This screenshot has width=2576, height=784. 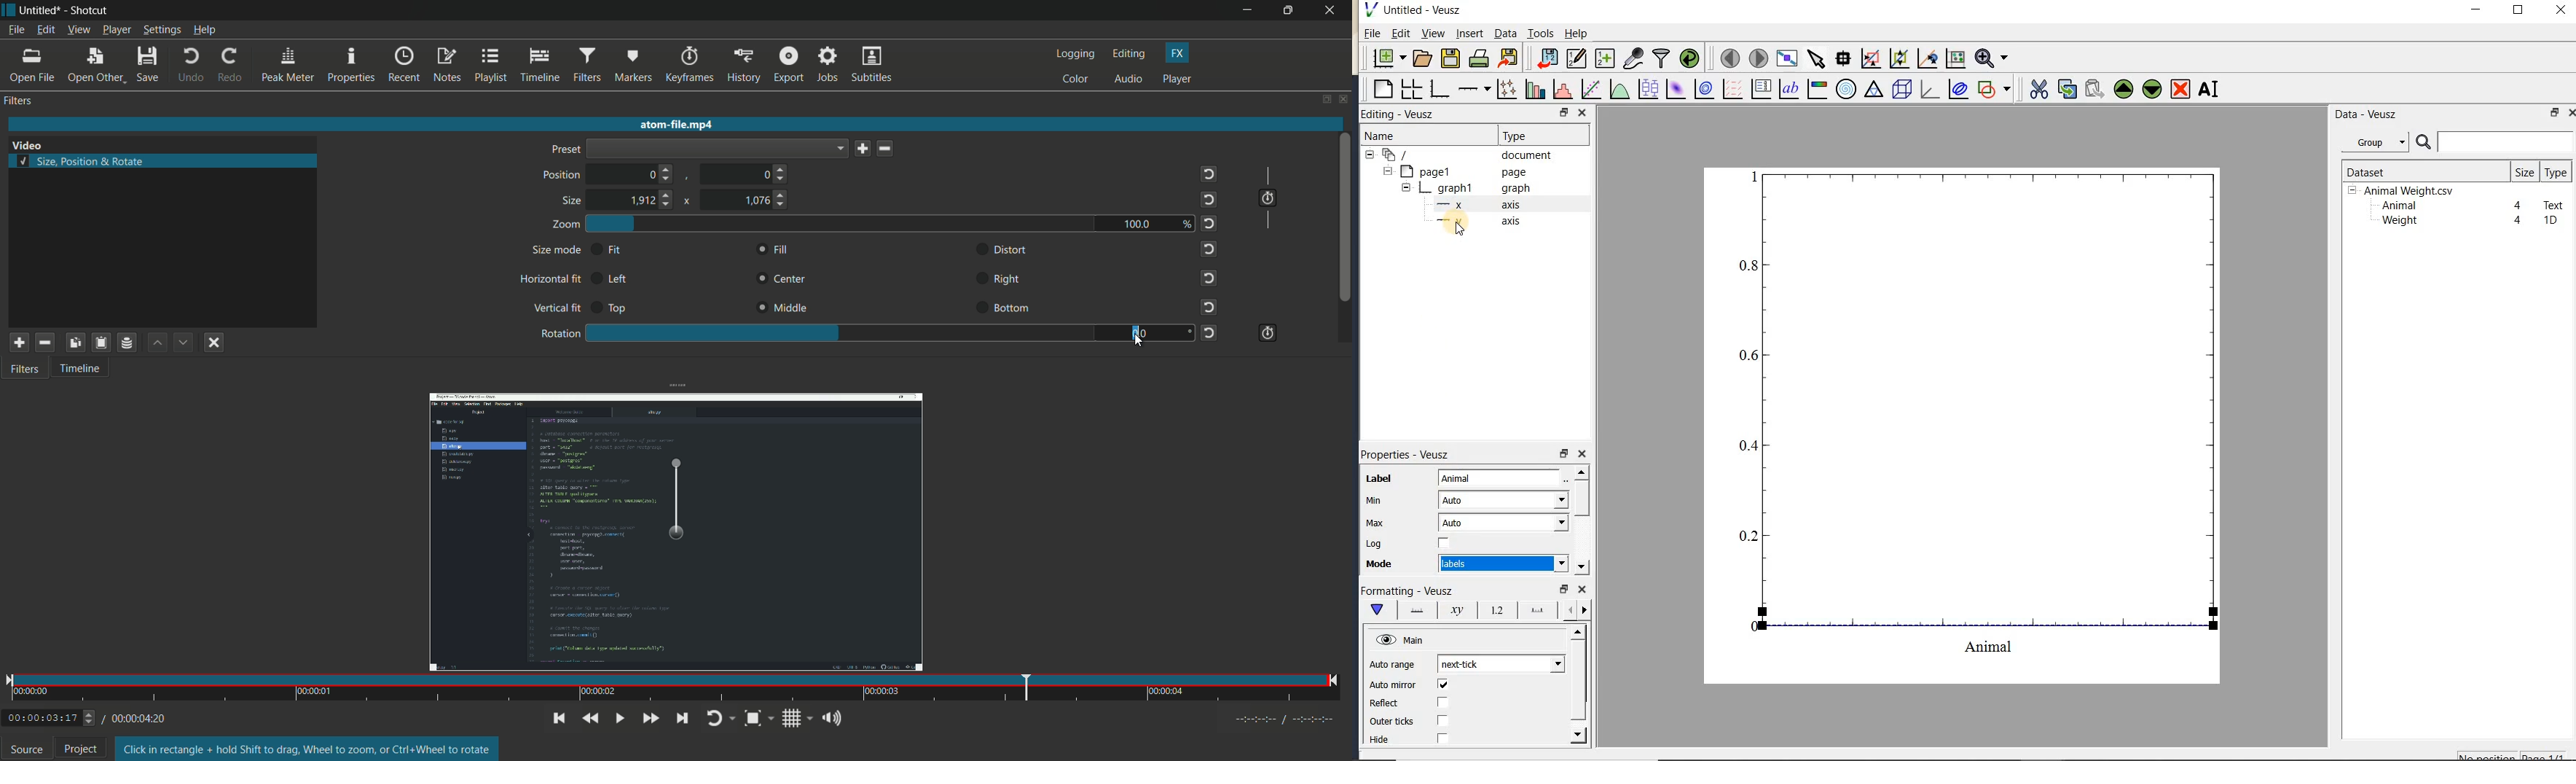 I want to click on player menu, so click(x=116, y=30).